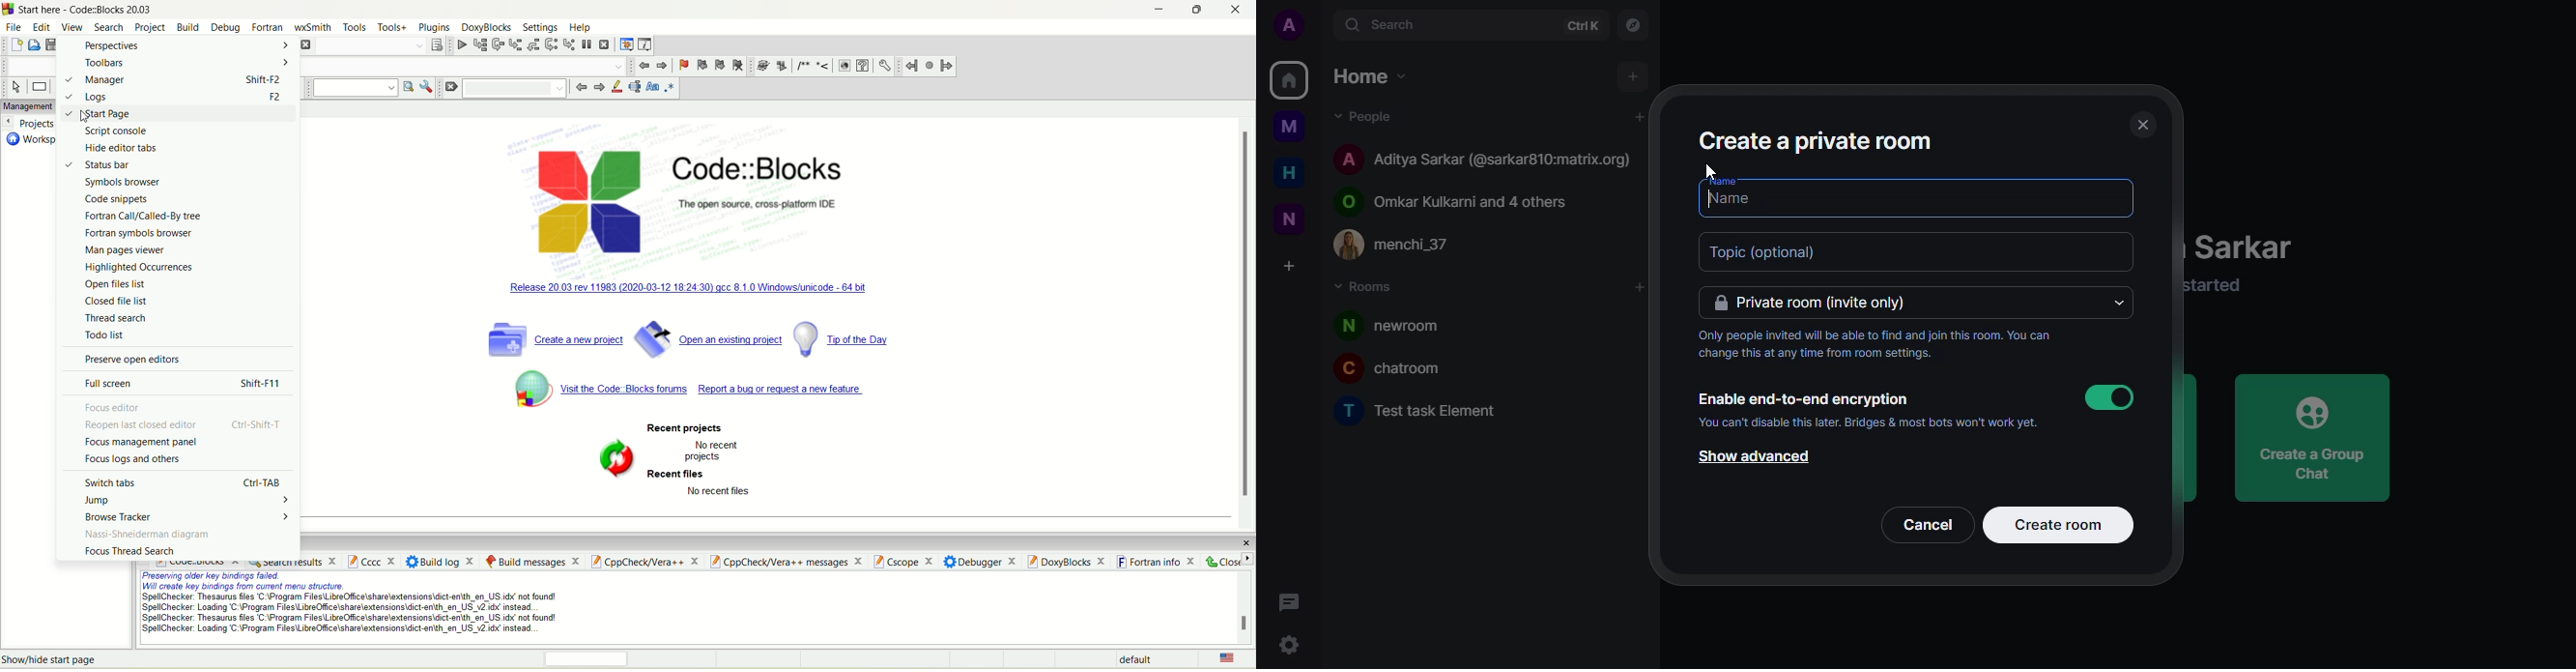 The height and width of the screenshot is (672, 2576). I want to click on create private room, so click(1828, 139).